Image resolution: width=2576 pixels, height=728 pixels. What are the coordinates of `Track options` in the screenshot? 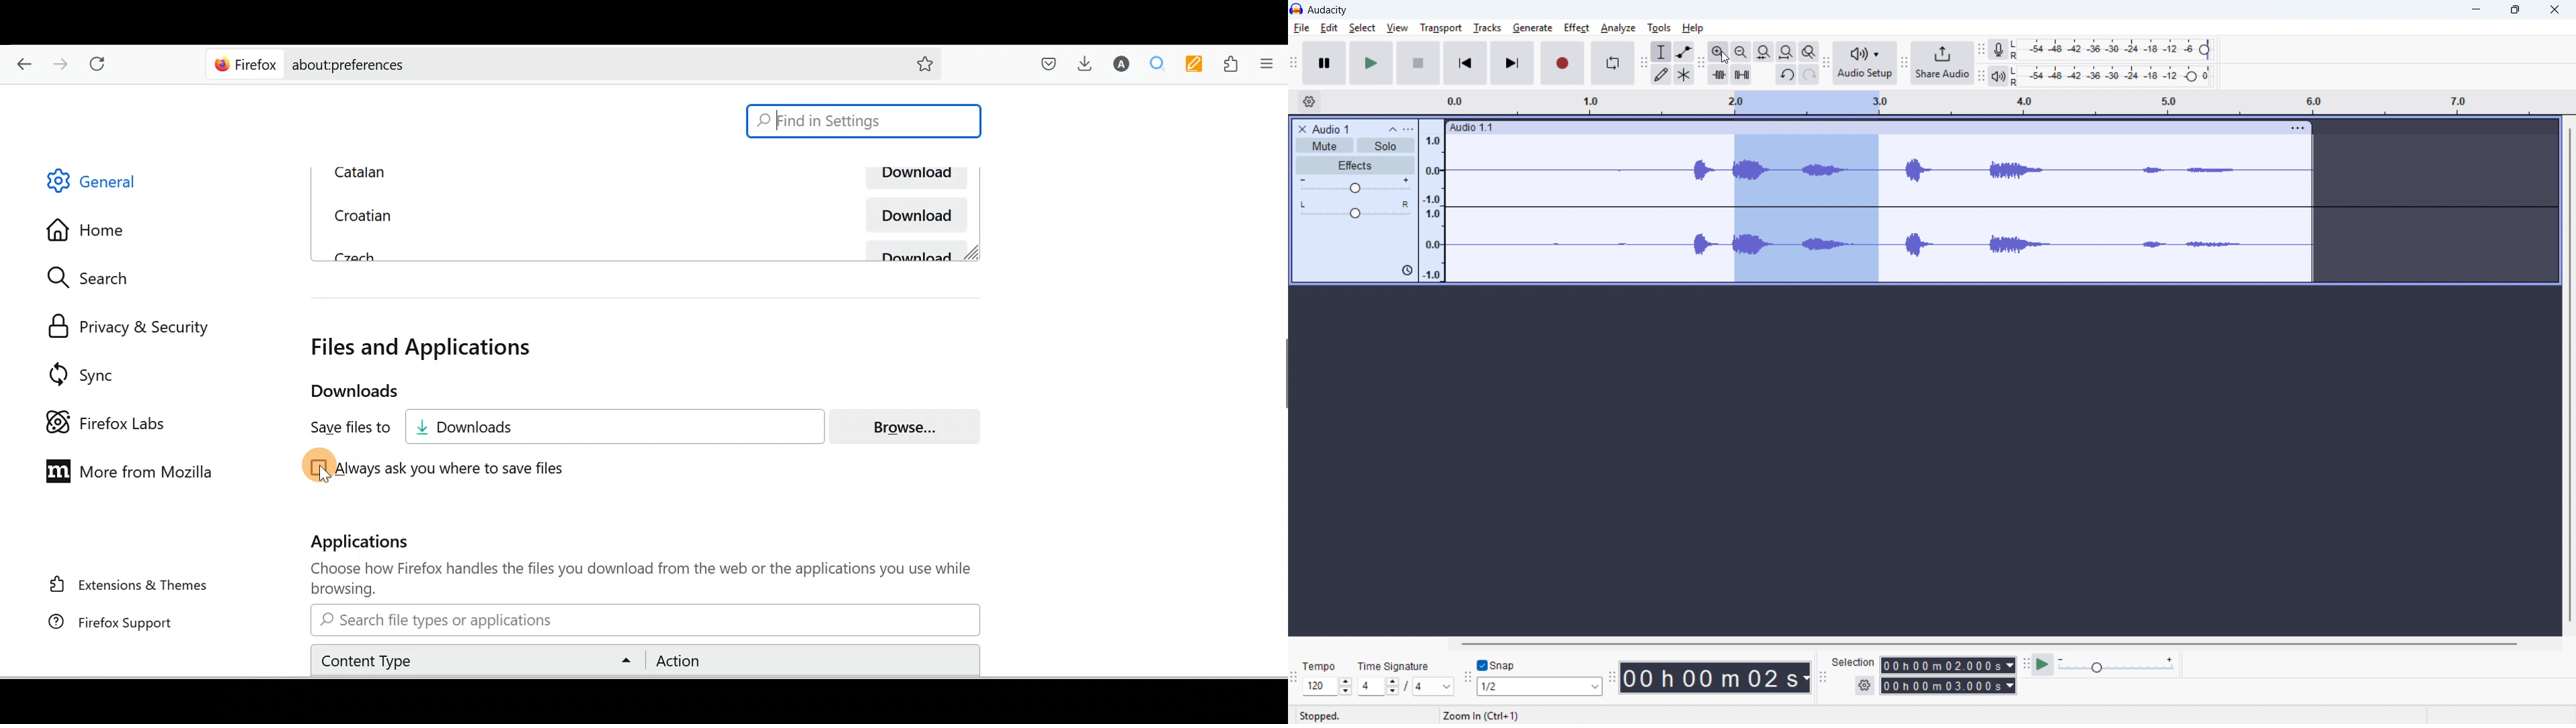 It's located at (2296, 128).